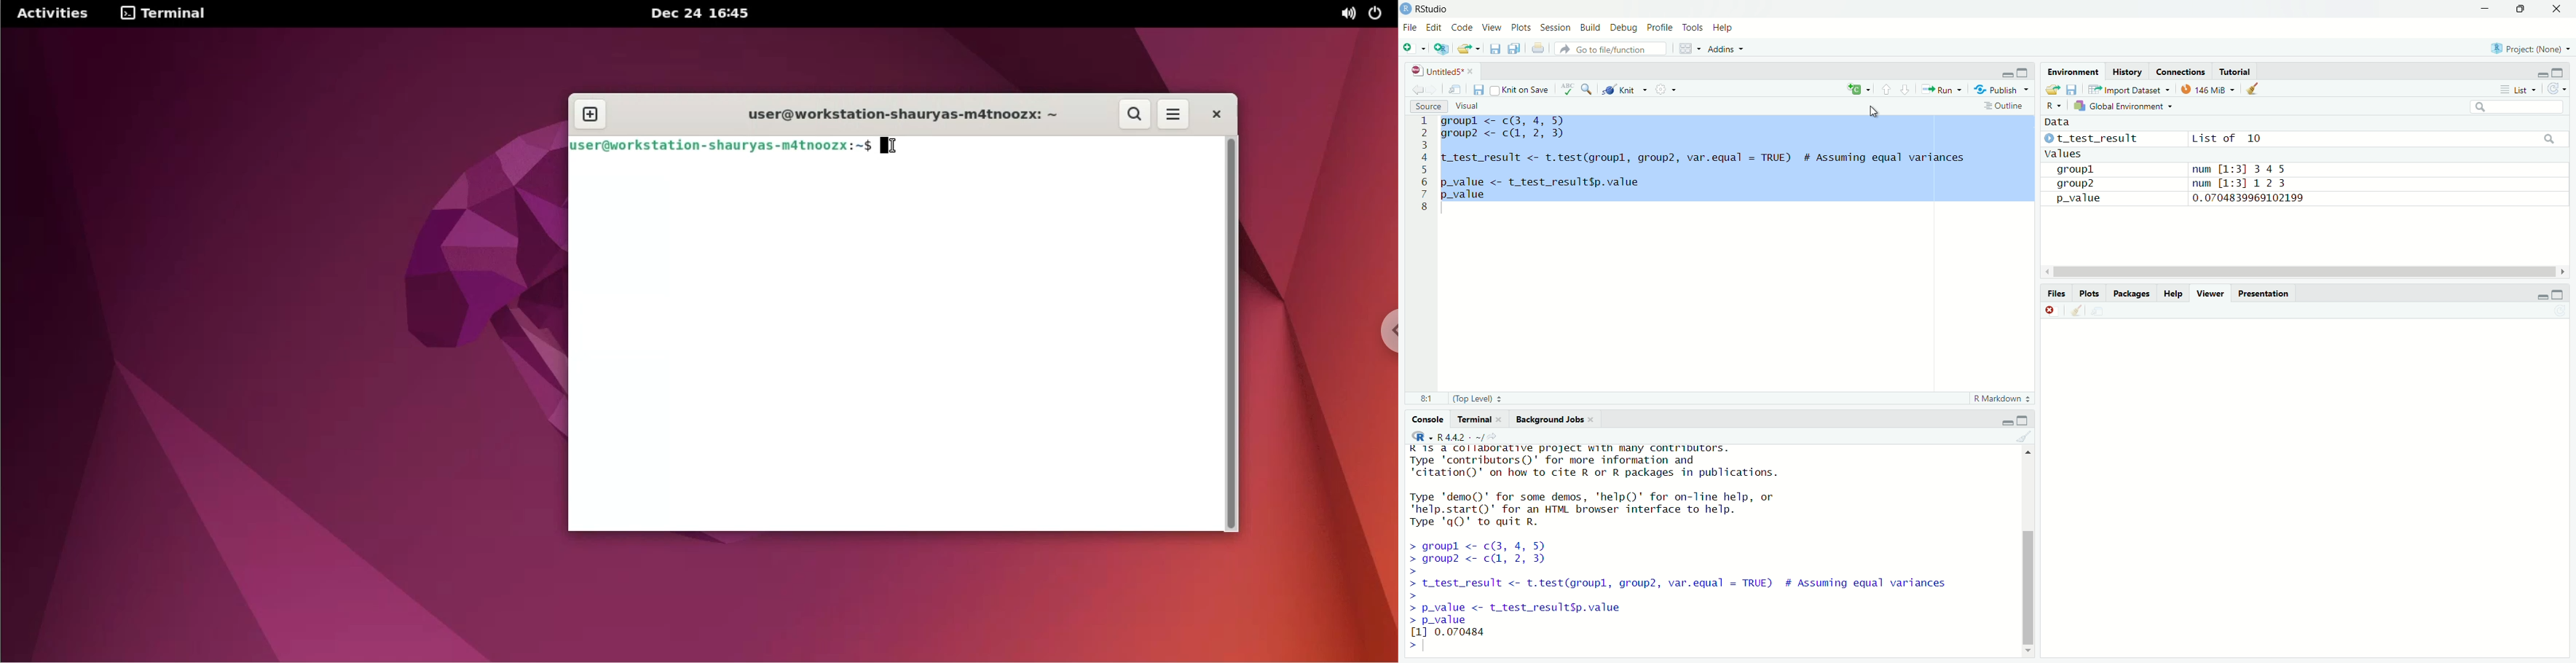 The image size is (2576, 672). What do you see at coordinates (2181, 71) in the screenshot?
I see `Connections` at bounding box center [2181, 71].